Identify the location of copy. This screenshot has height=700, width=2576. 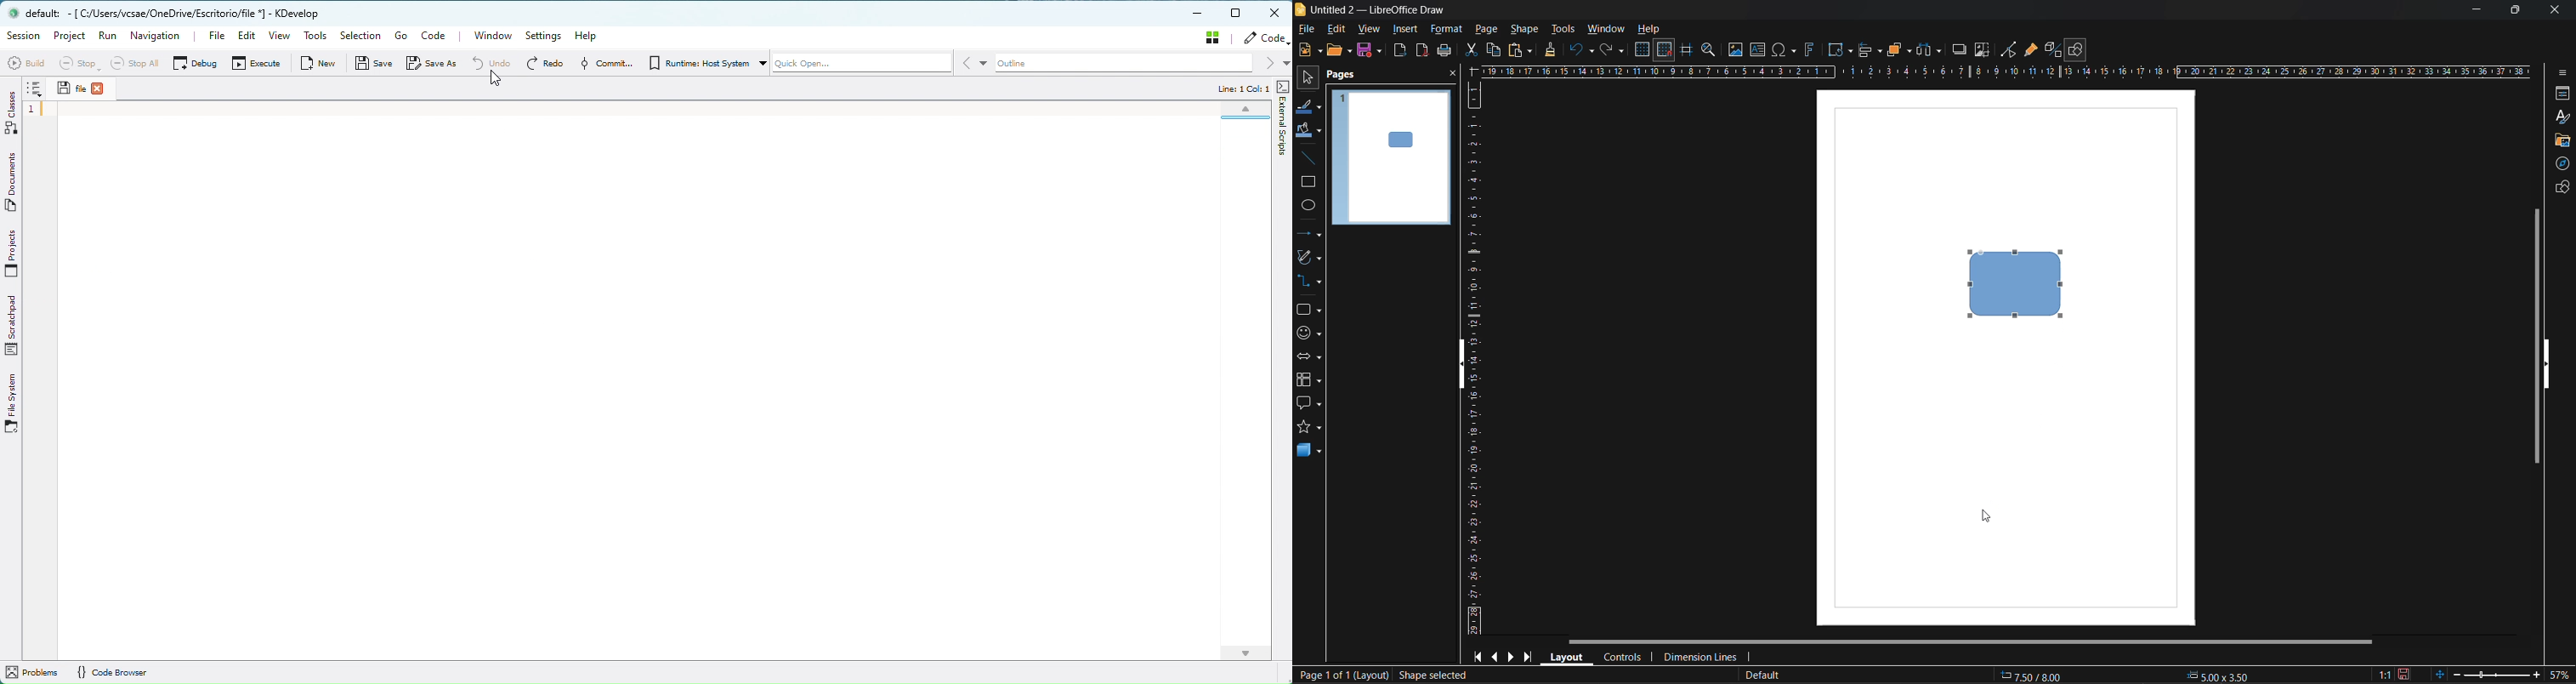
(1493, 50).